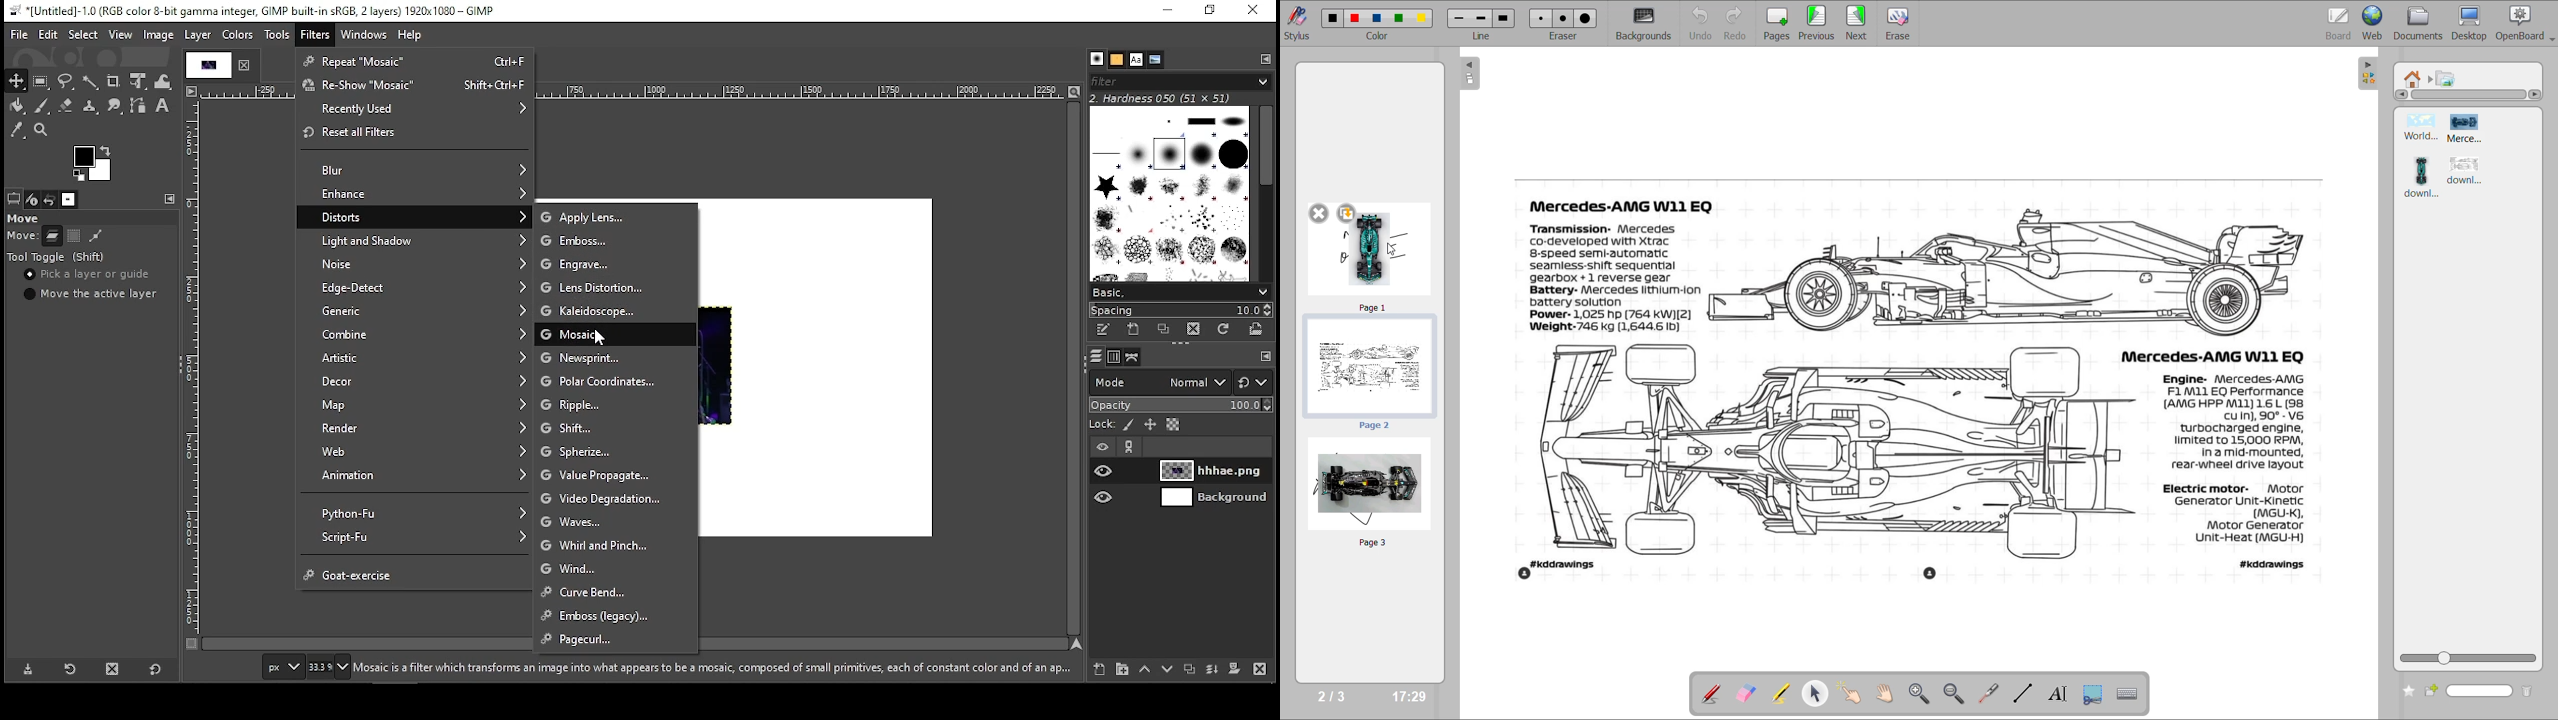 This screenshot has height=728, width=2576. I want to click on Transmission- NVierceades
co-developed with Xtrac
8-speed seml-automatic
seamless-shift sequential
gearbox + 1 reverse gear
Battery- Mercedes lithium-ion
battery solution
power- 1,025 hp (764 KW)[2]
Weight-746 kg (1,634.6 Ib), so click(1621, 280).